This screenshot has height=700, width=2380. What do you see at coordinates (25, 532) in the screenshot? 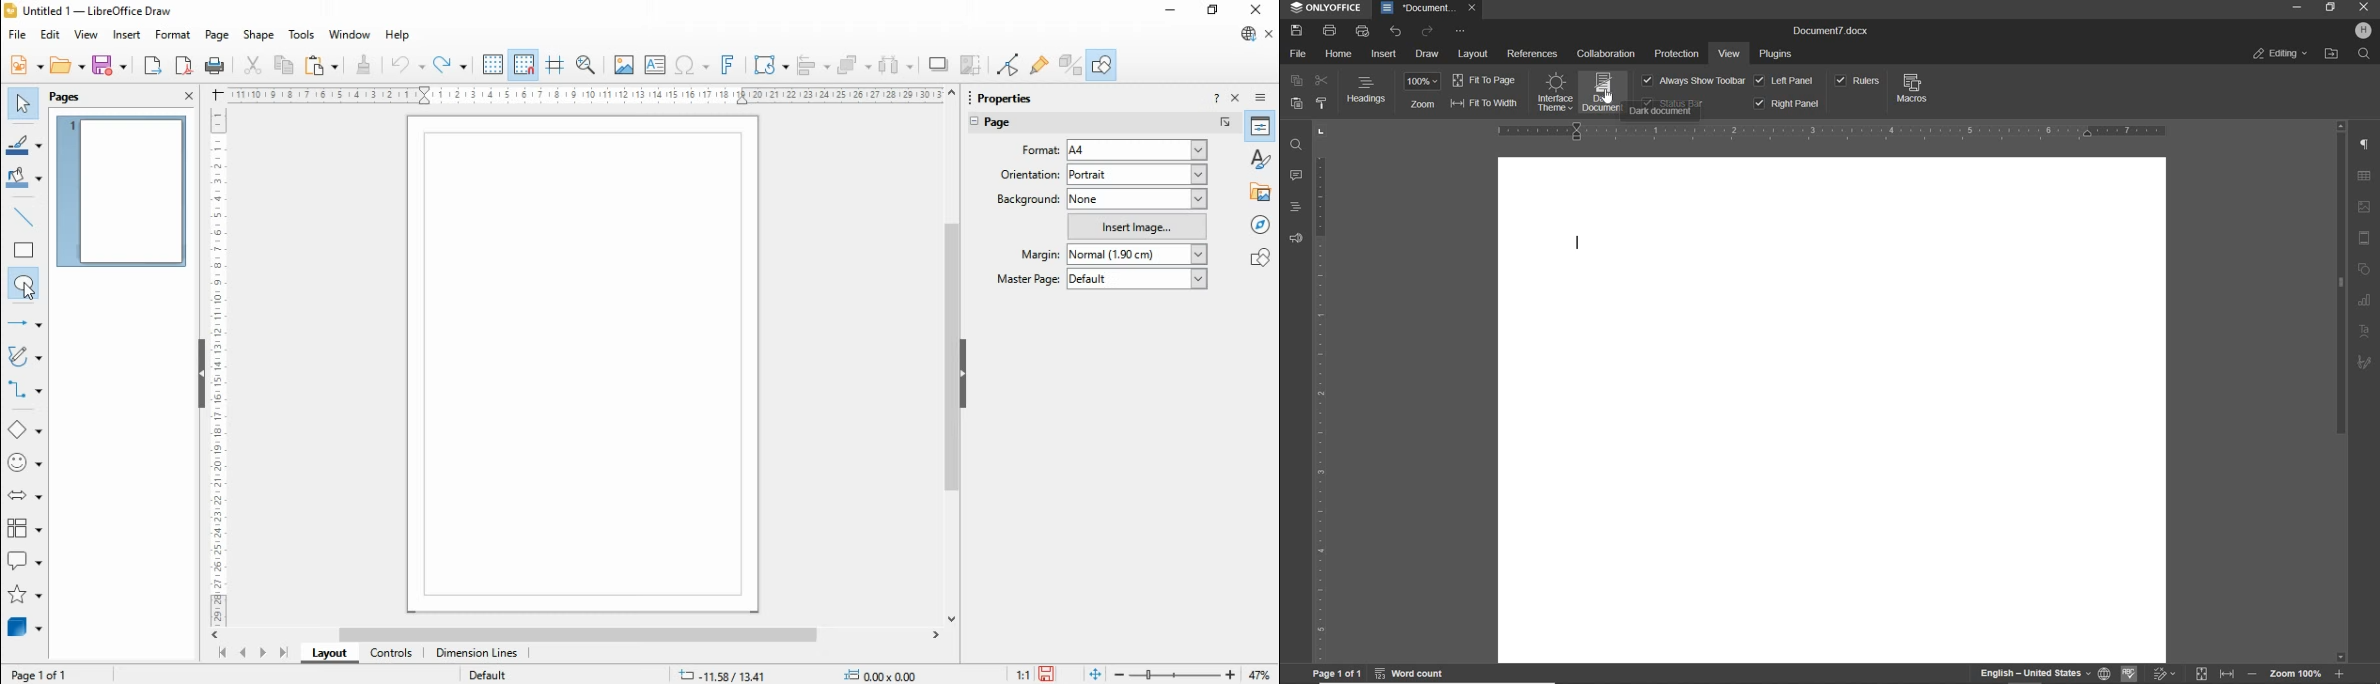
I see `flowchart` at bounding box center [25, 532].